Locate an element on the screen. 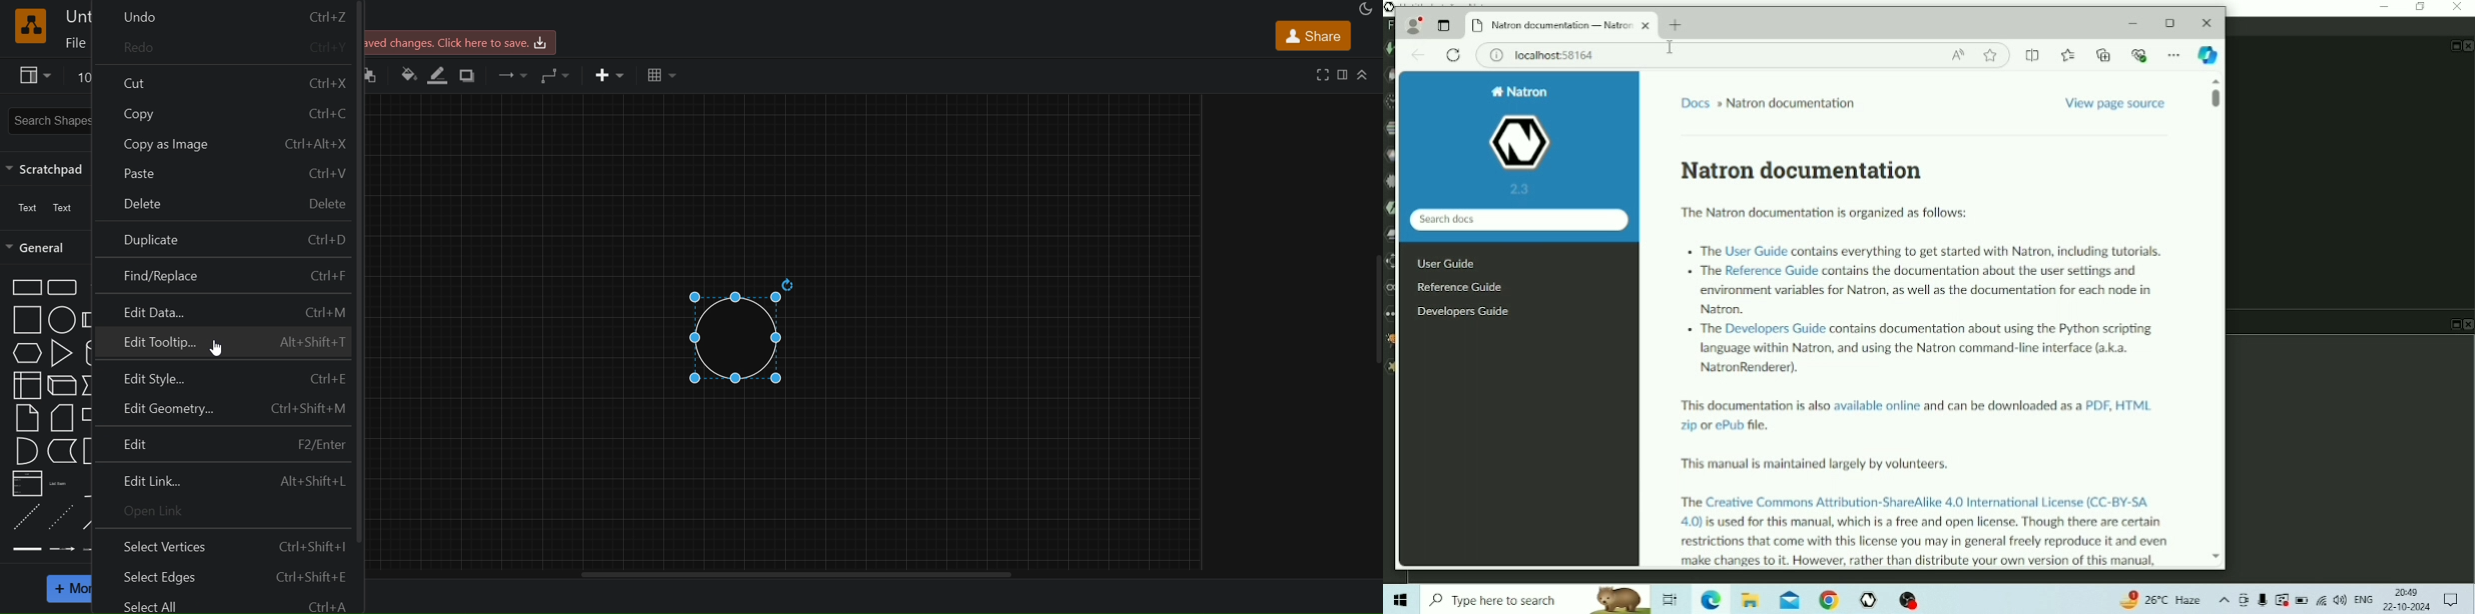  delete is located at coordinates (226, 205).